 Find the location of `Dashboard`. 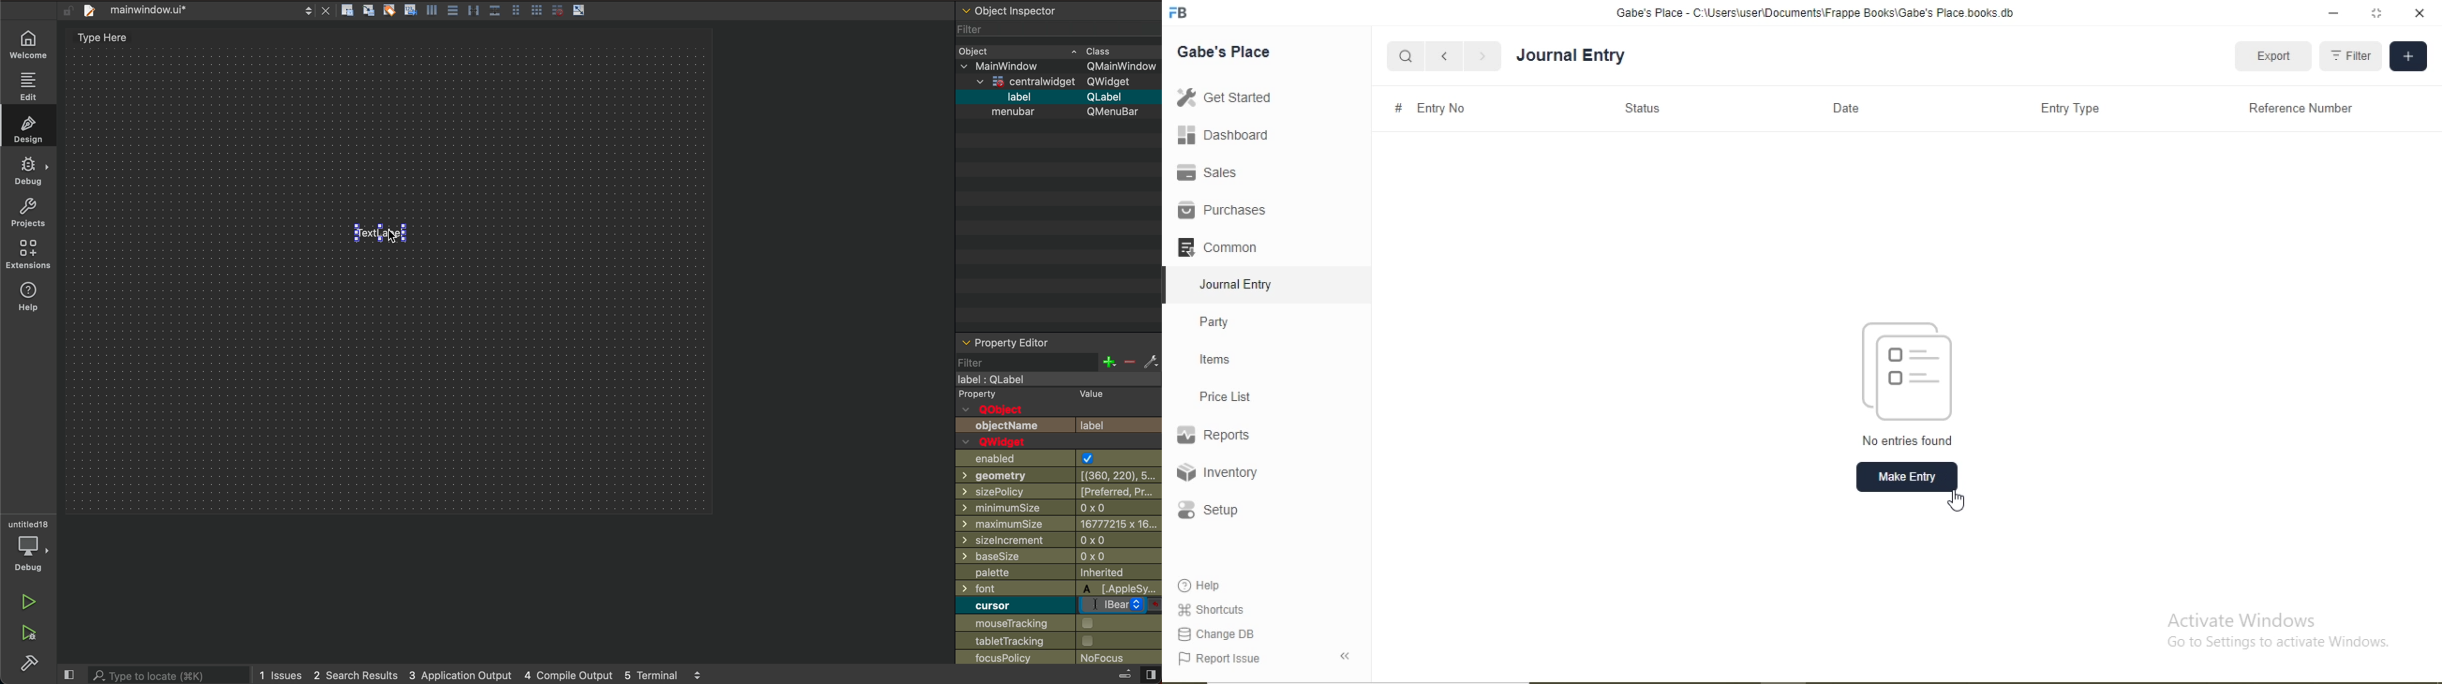

Dashboard is located at coordinates (1224, 134).